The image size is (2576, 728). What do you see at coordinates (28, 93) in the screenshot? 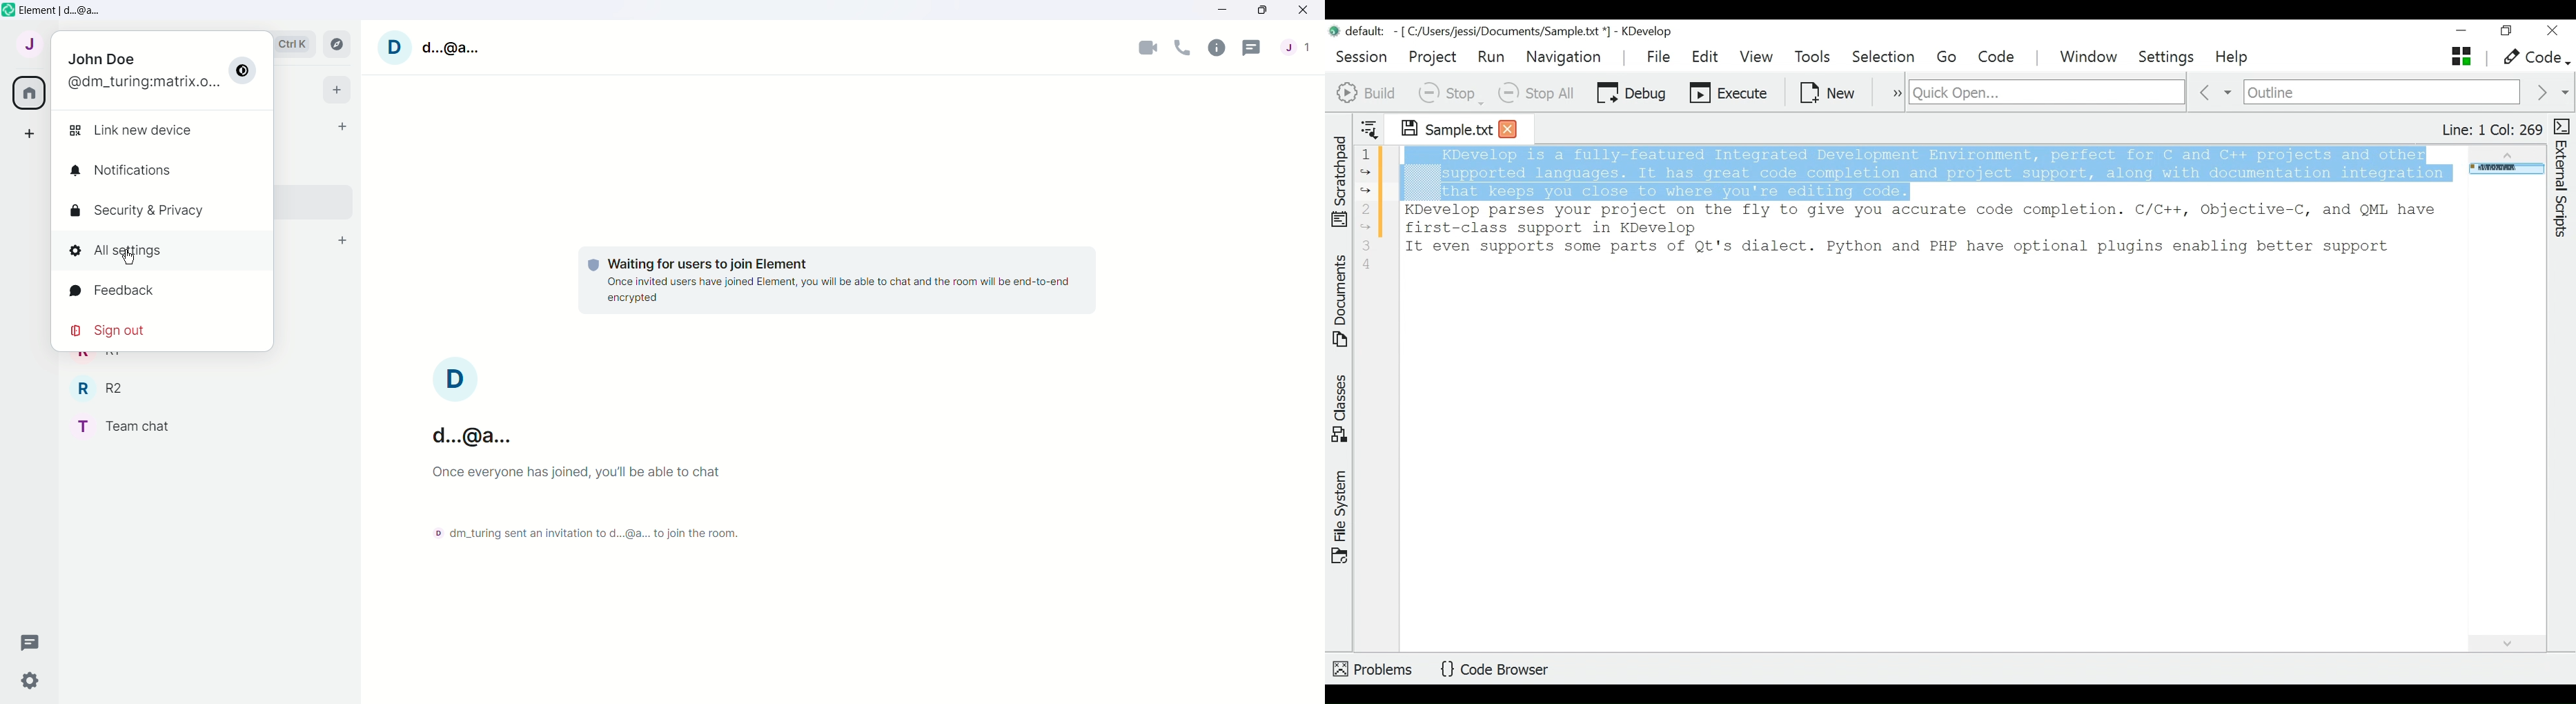
I see `All rooms` at bounding box center [28, 93].